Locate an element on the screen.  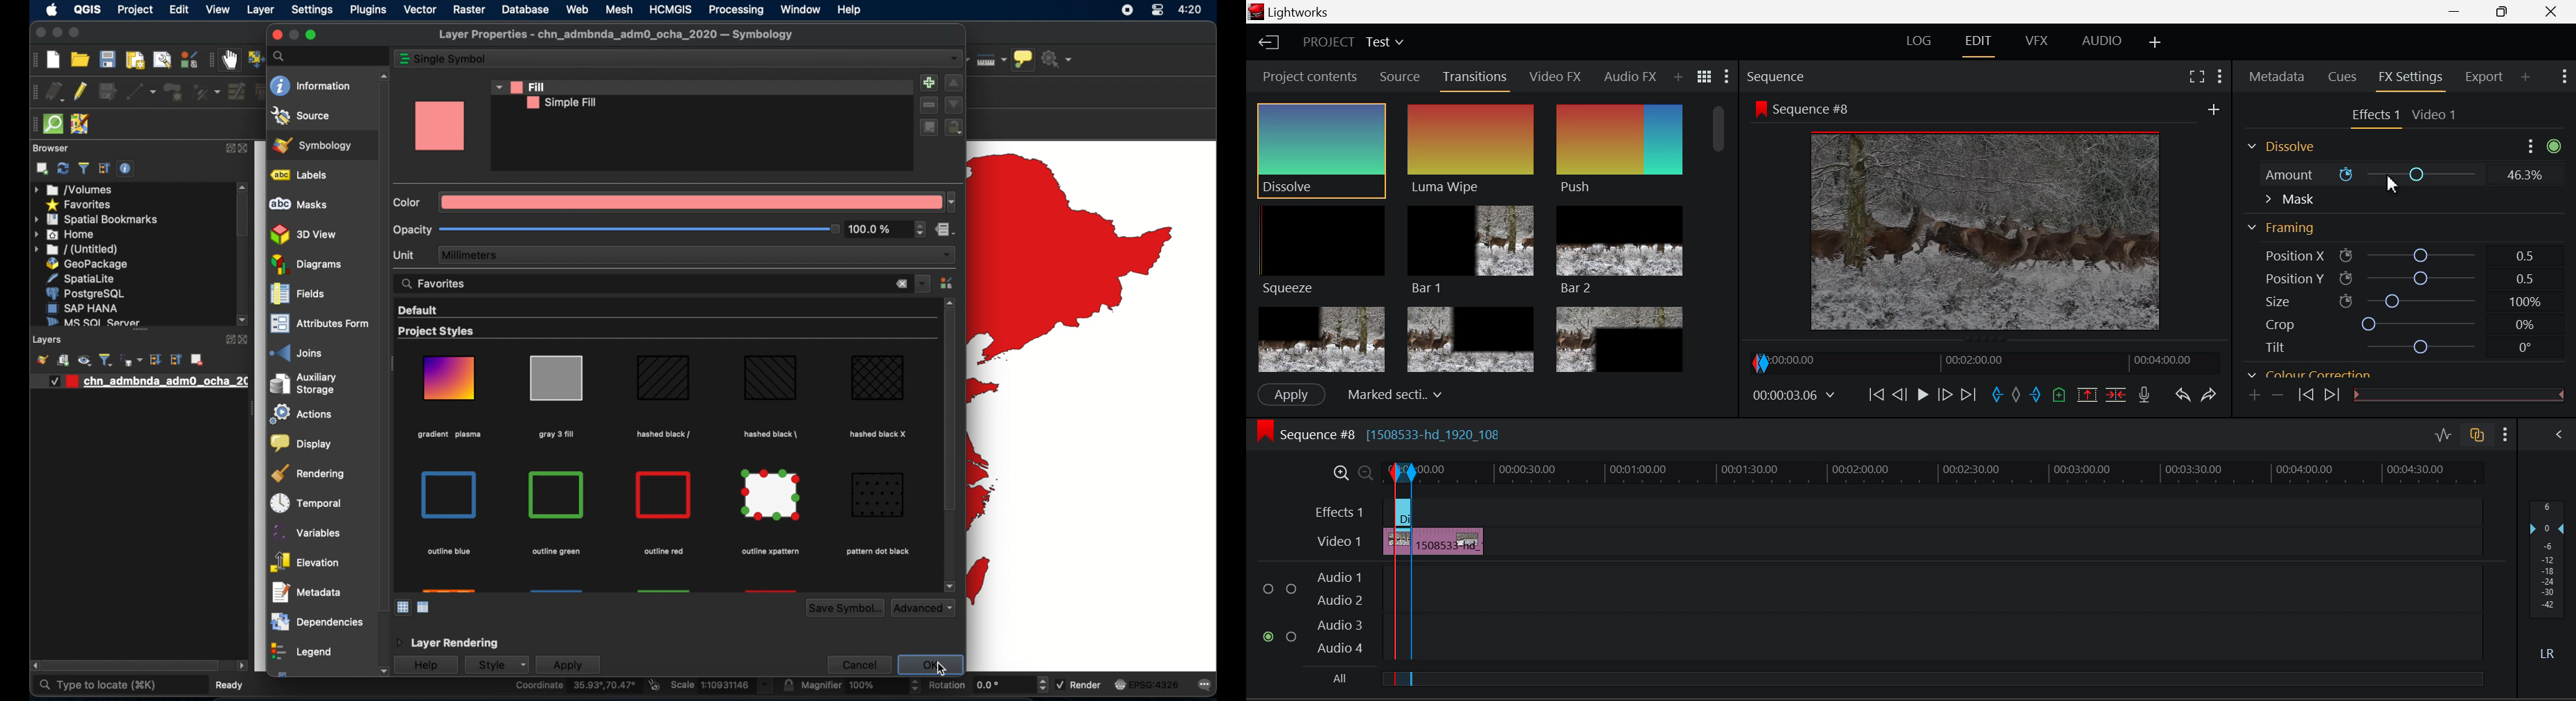
Add Panel is located at coordinates (1678, 78).